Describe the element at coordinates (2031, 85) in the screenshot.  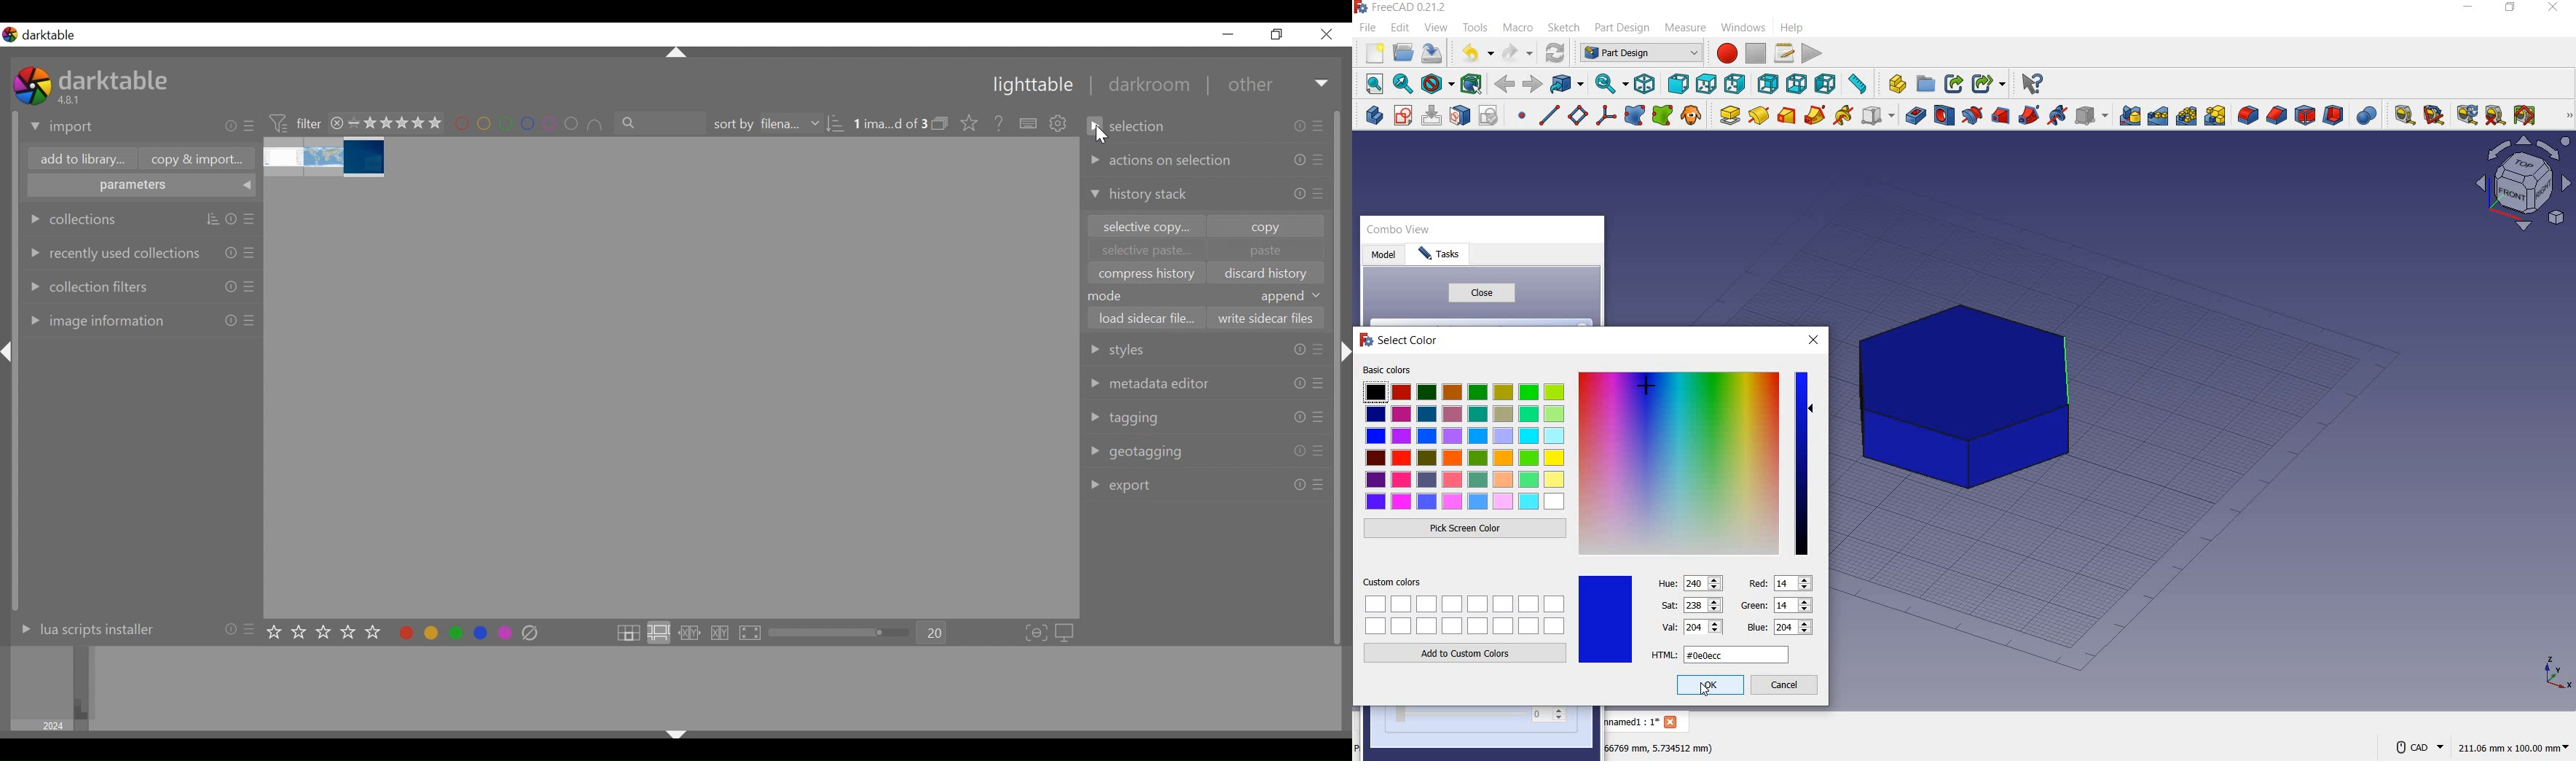
I see `what's this?` at that location.